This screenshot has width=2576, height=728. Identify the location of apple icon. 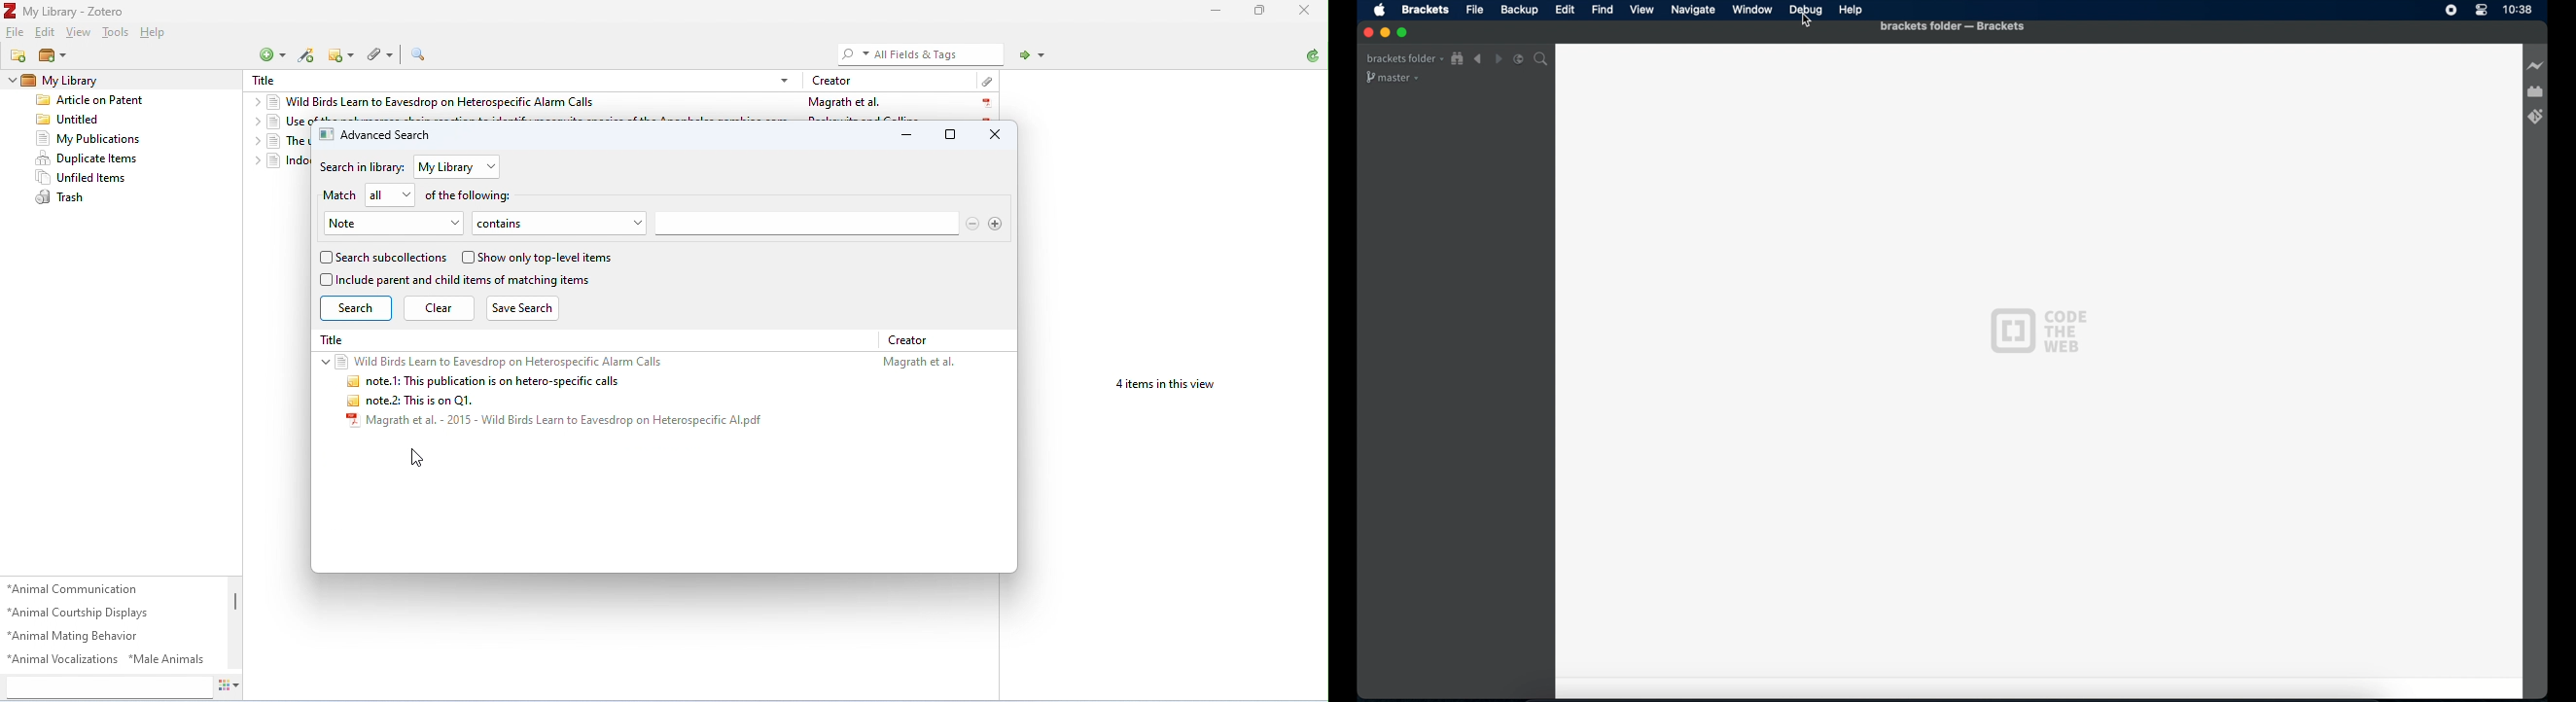
(1380, 10).